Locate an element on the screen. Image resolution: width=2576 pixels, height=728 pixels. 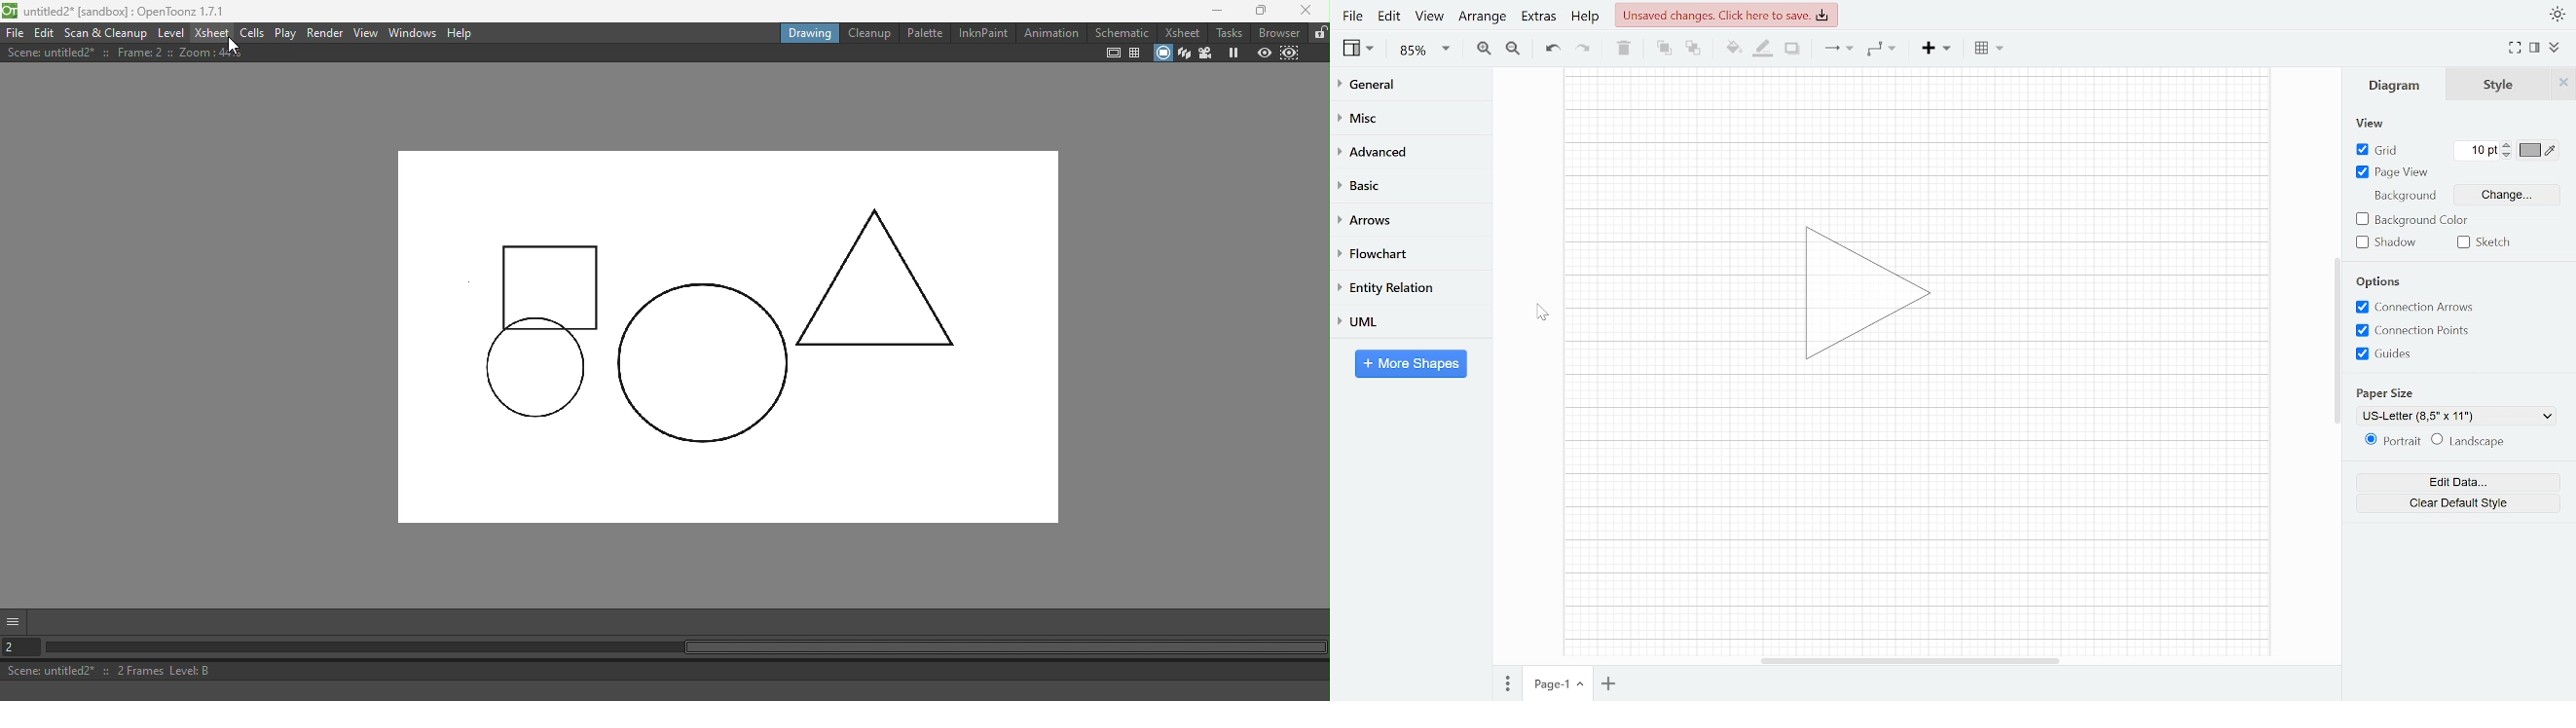
Theme is located at coordinates (2558, 14).